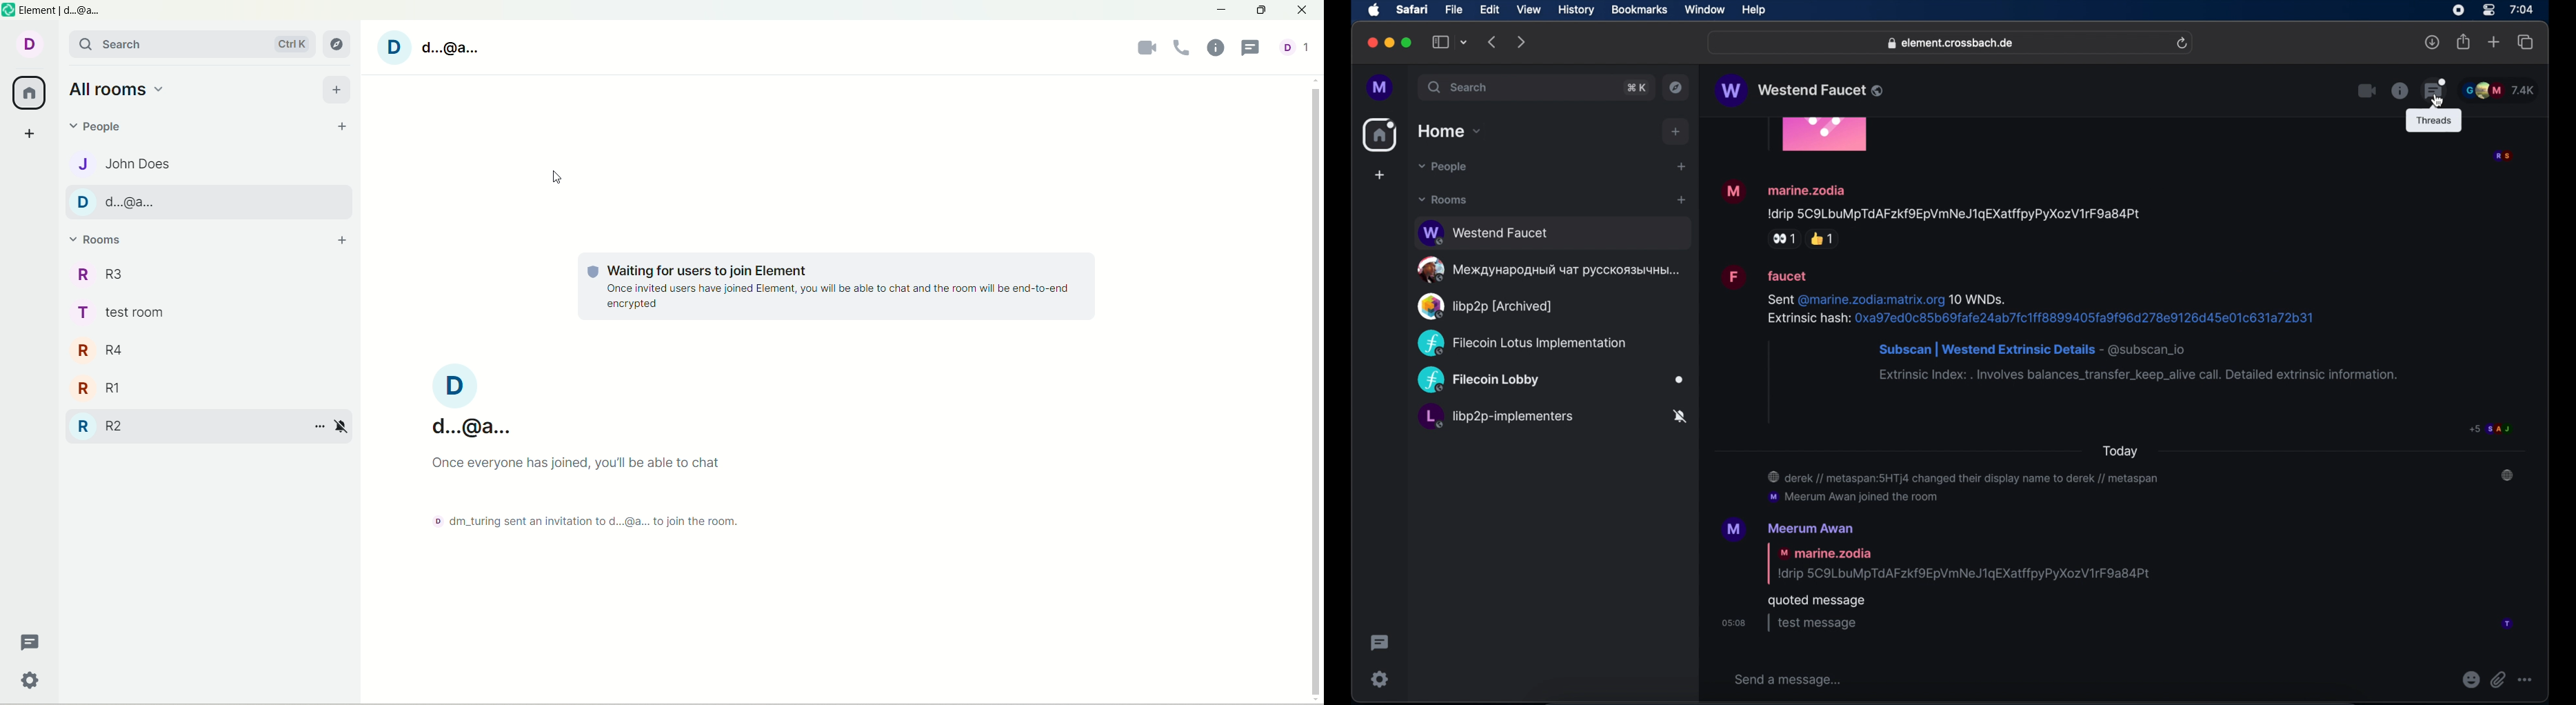 This screenshot has height=728, width=2576. What do you see at coordinates (1300, 47) in the screenshot?
I see `people` at bounding box center [1300, 47].